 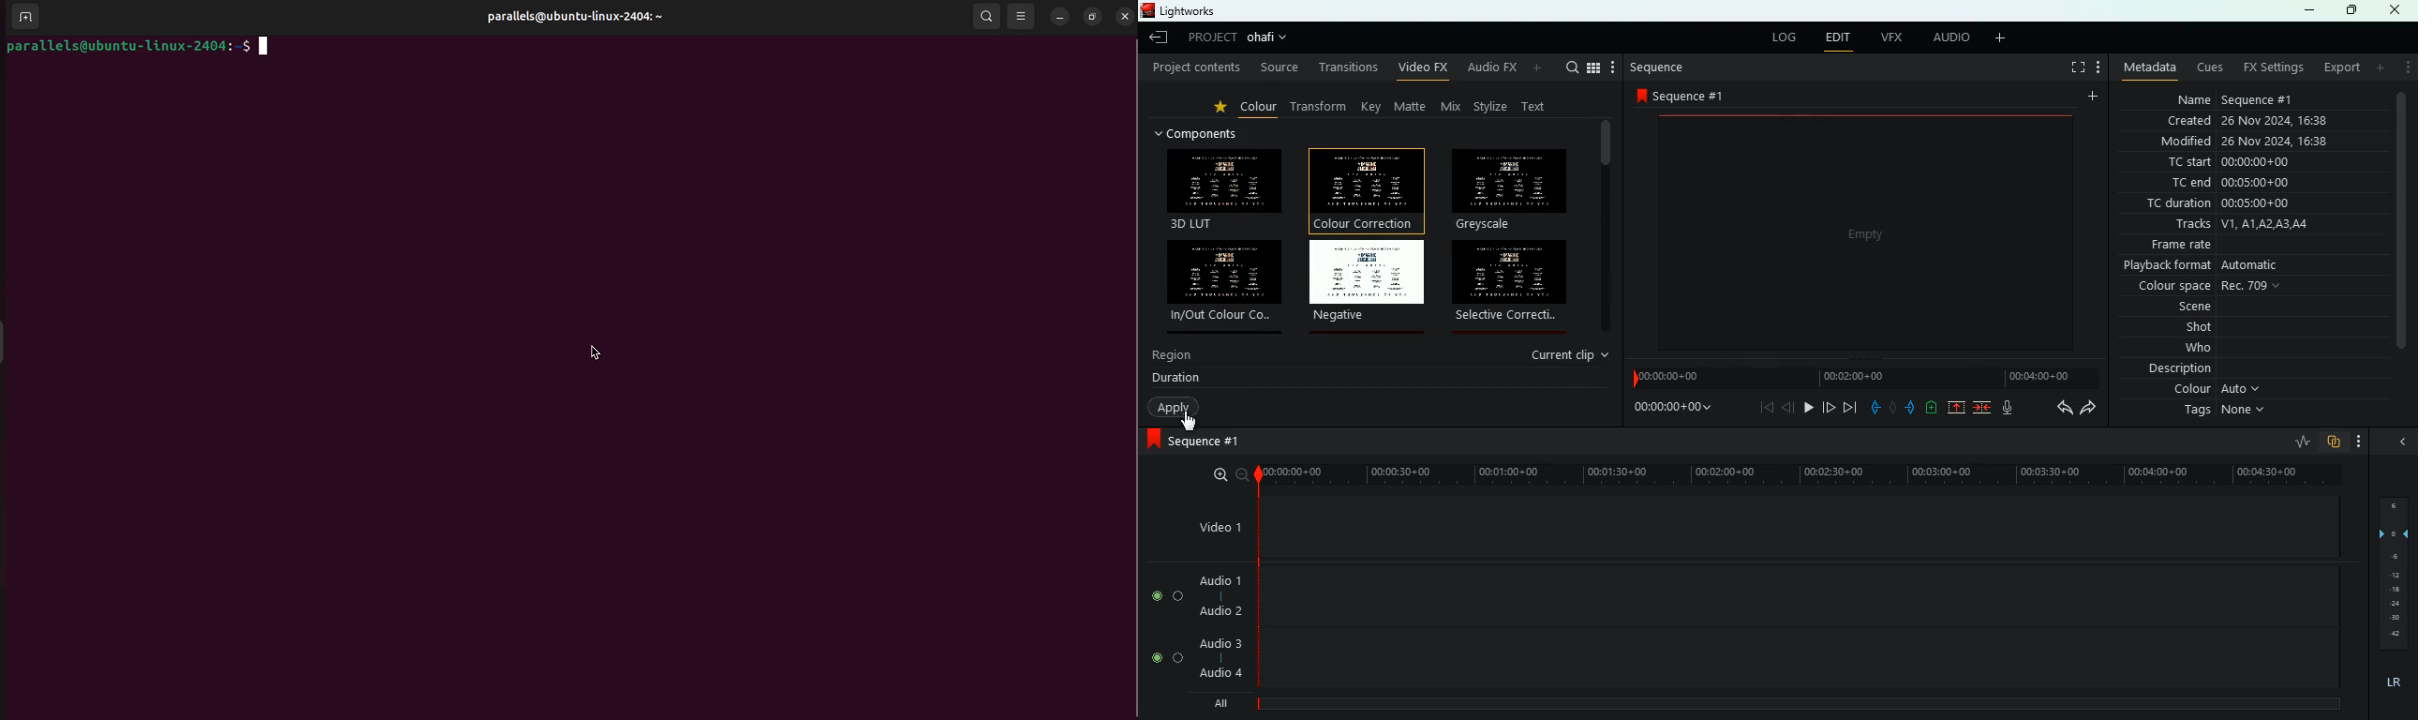 I want to click on tc duration, so click(x=2227, y=205).